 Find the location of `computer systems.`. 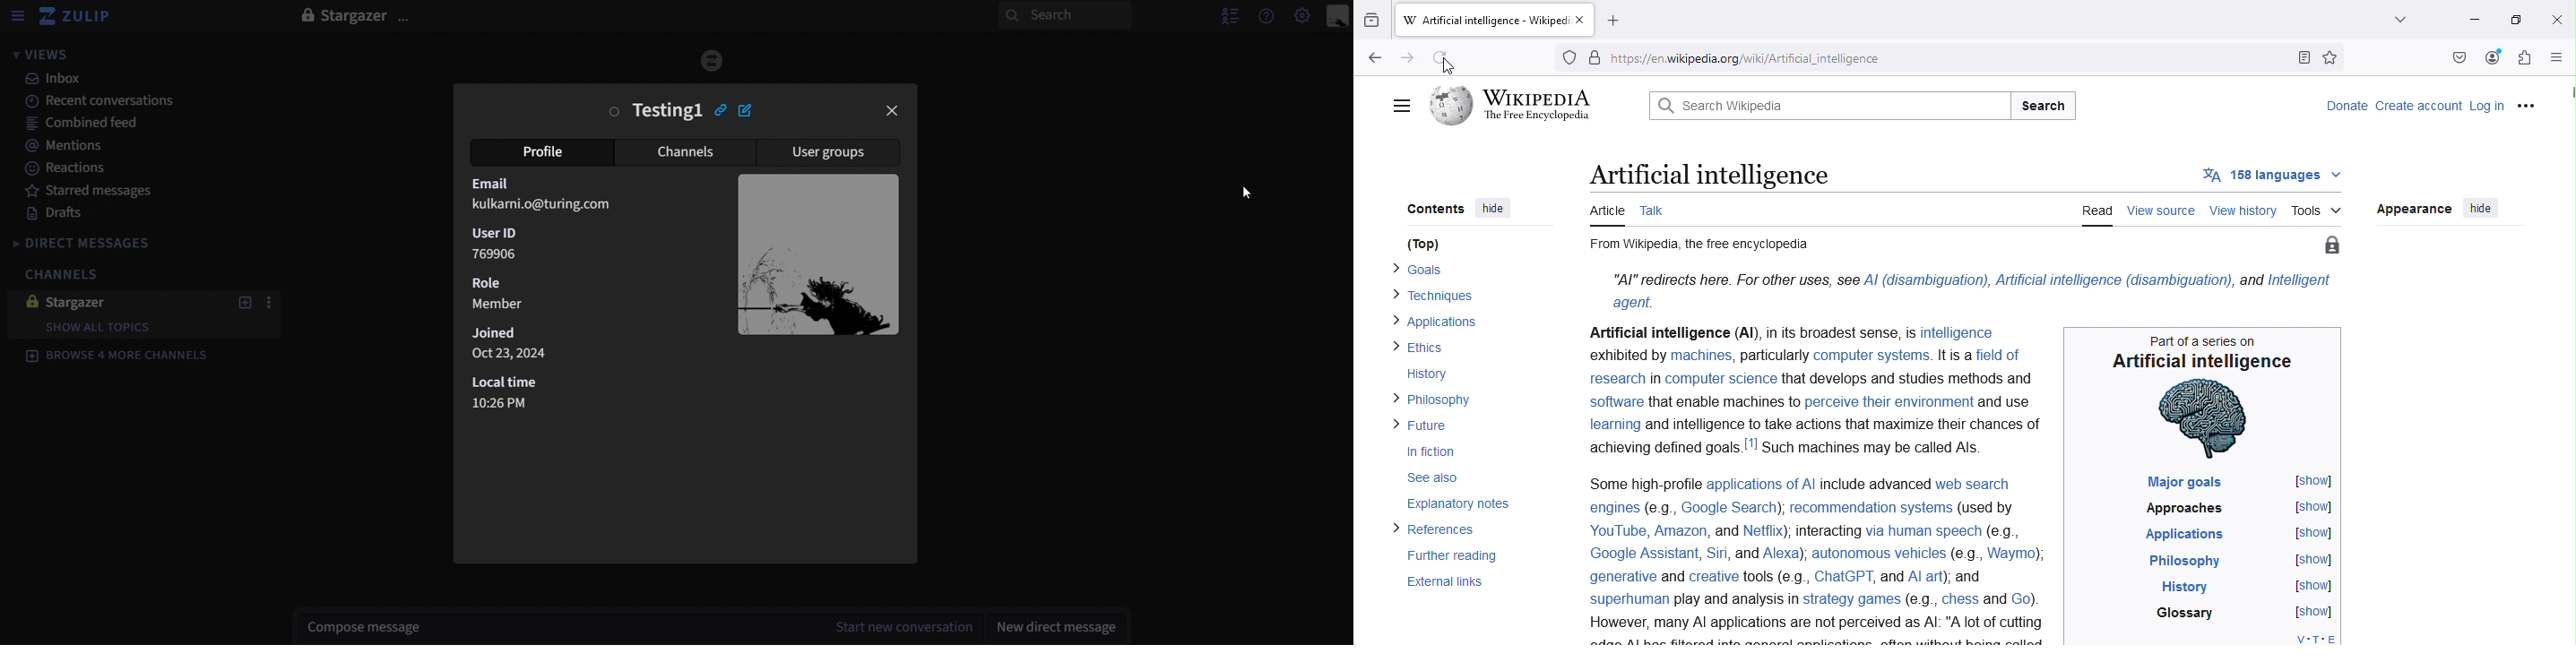

computer systems. is located at coordinates (1874, 357).